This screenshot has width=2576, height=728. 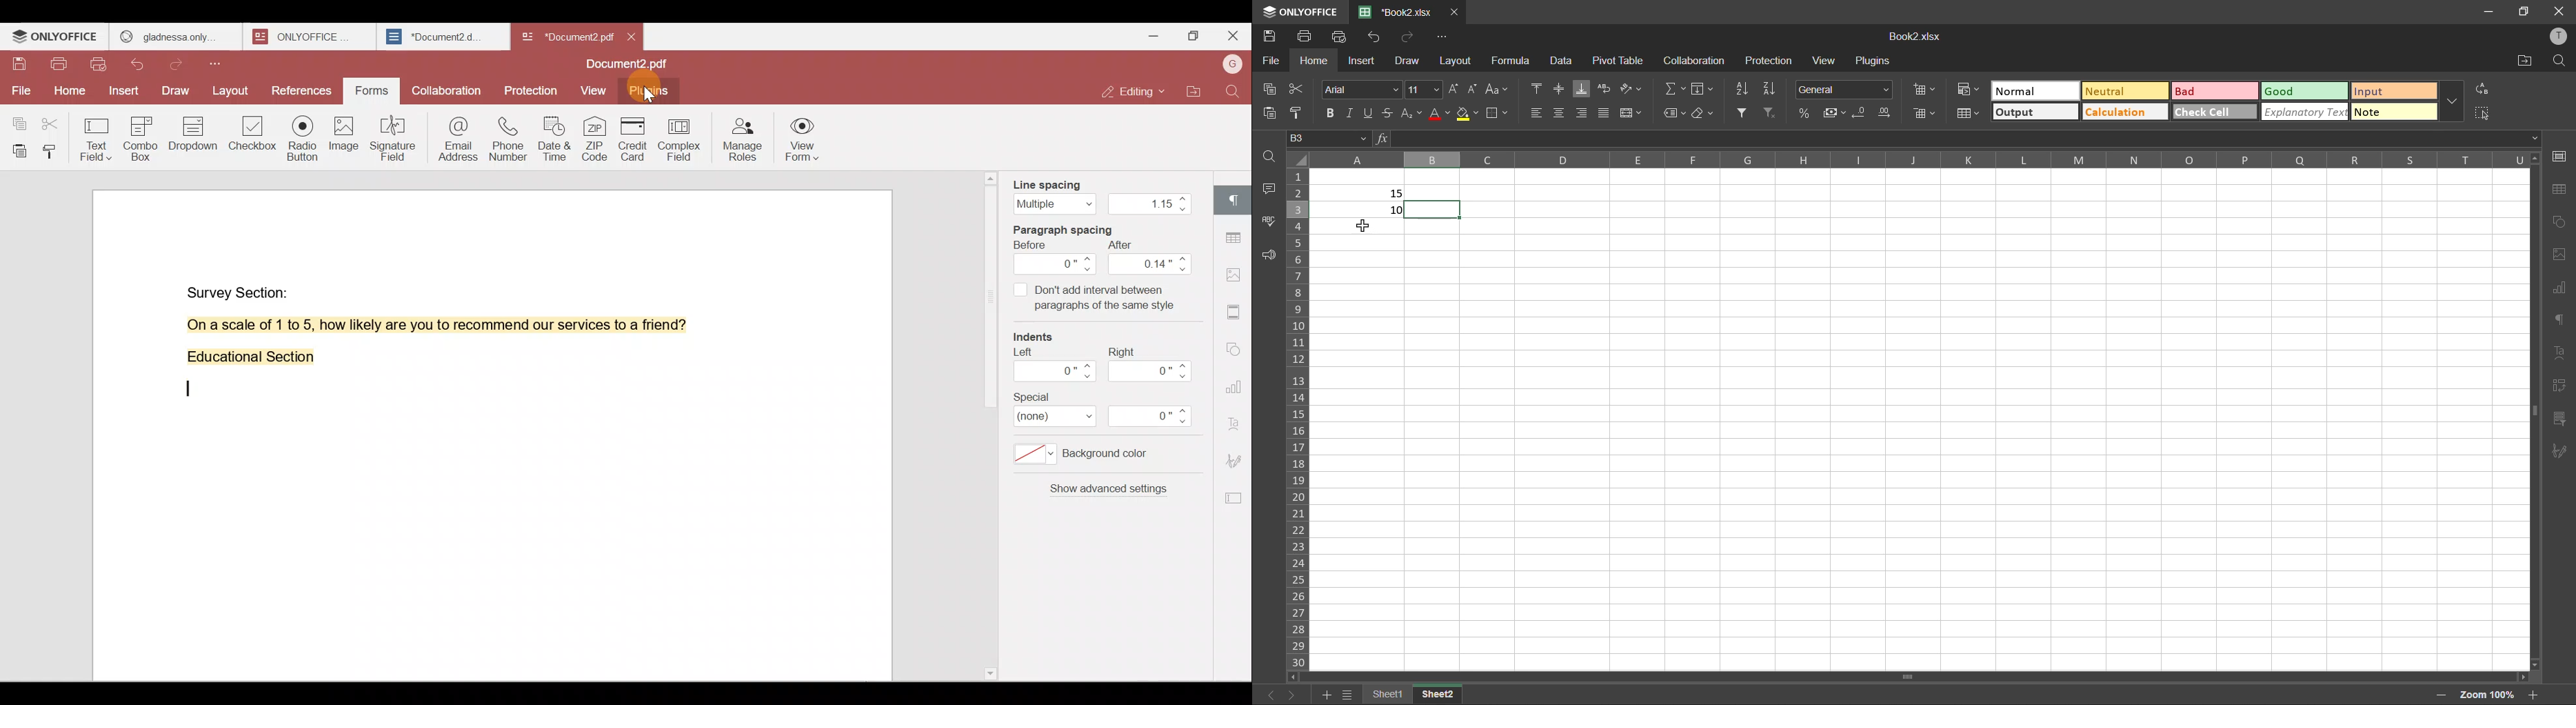 What do you see at coordinates (1293, 113) in the screenshot?
I see `copy style` at bounding box center [1293, 113].